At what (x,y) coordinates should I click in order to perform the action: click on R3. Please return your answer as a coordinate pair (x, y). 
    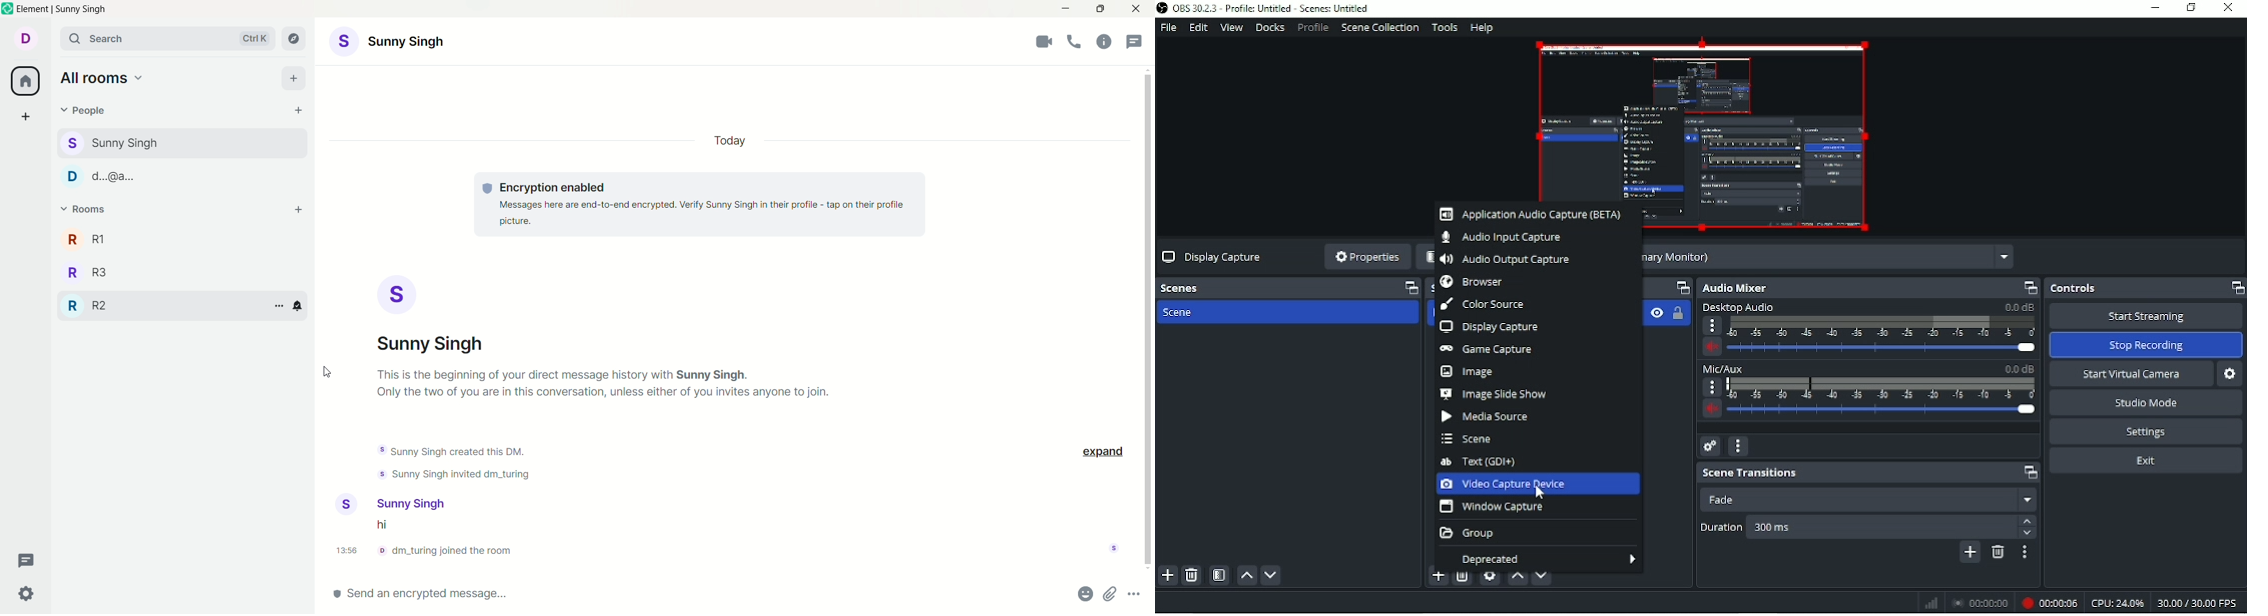
    Looking at the image, I should click on (88, 270).